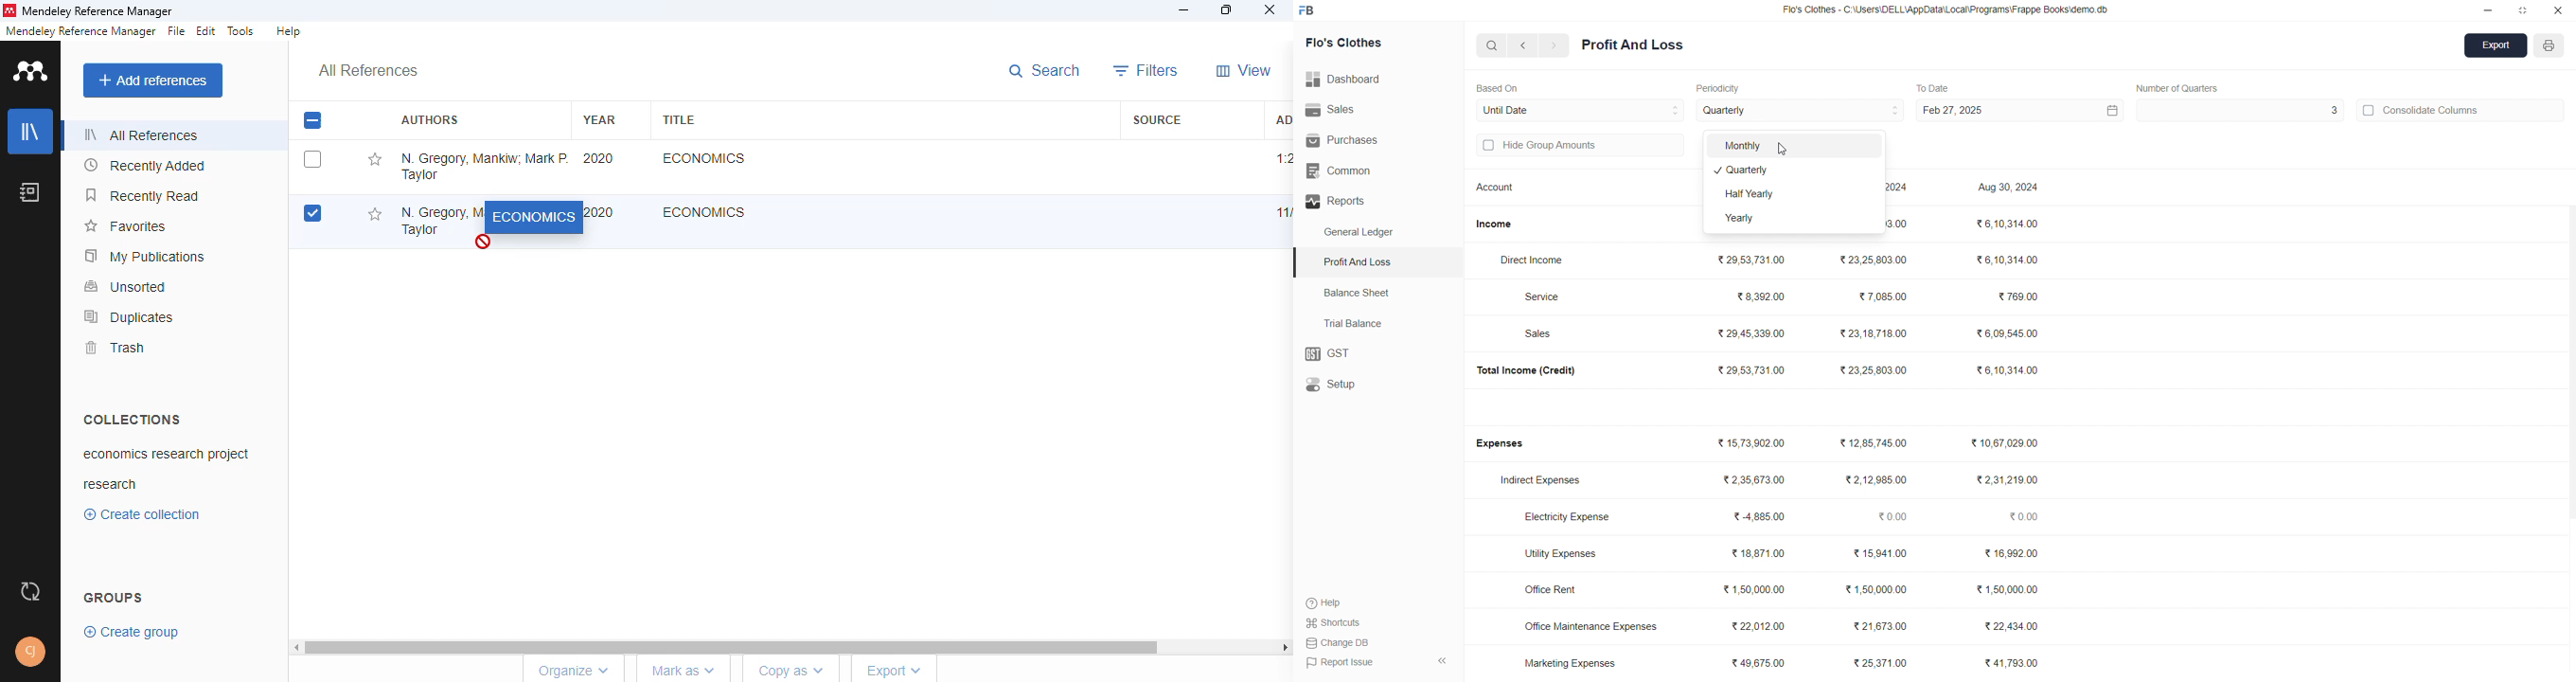 This screenshot has width=2576, height=700. Describe the element at coordinates (132, 419) in the screenshot. I see `collections` at that location.